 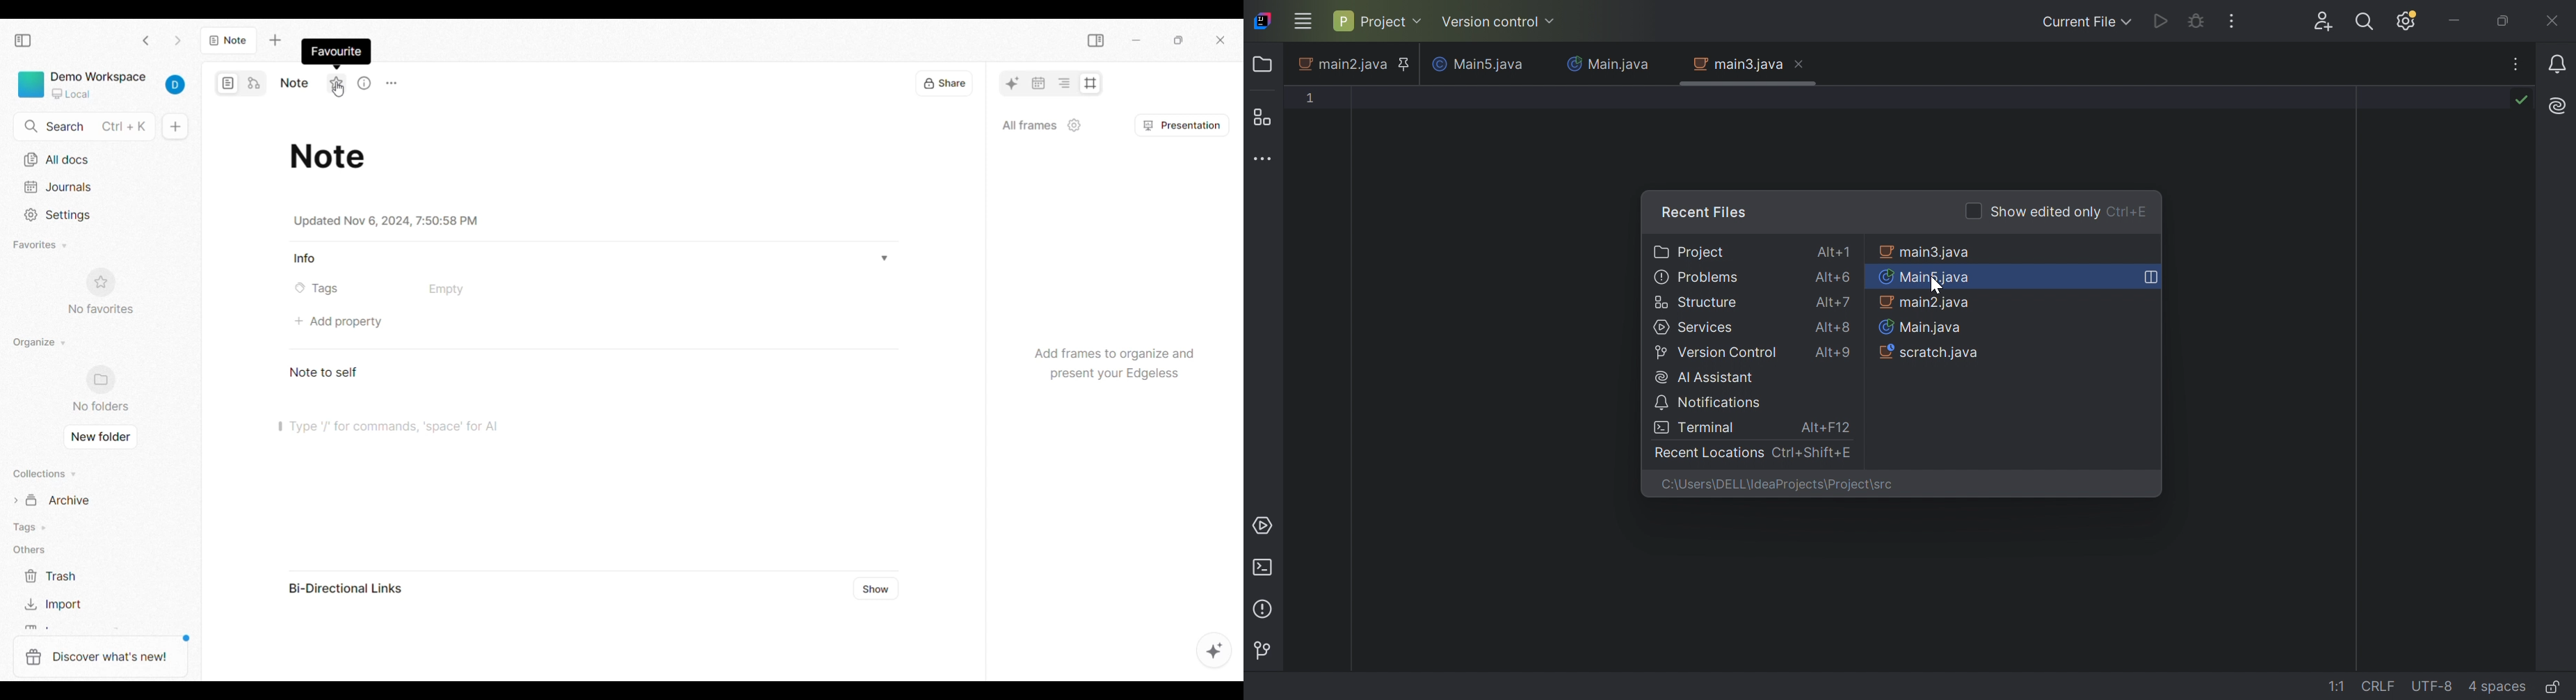 I want to click on All docs, so click(x=98, y=161).